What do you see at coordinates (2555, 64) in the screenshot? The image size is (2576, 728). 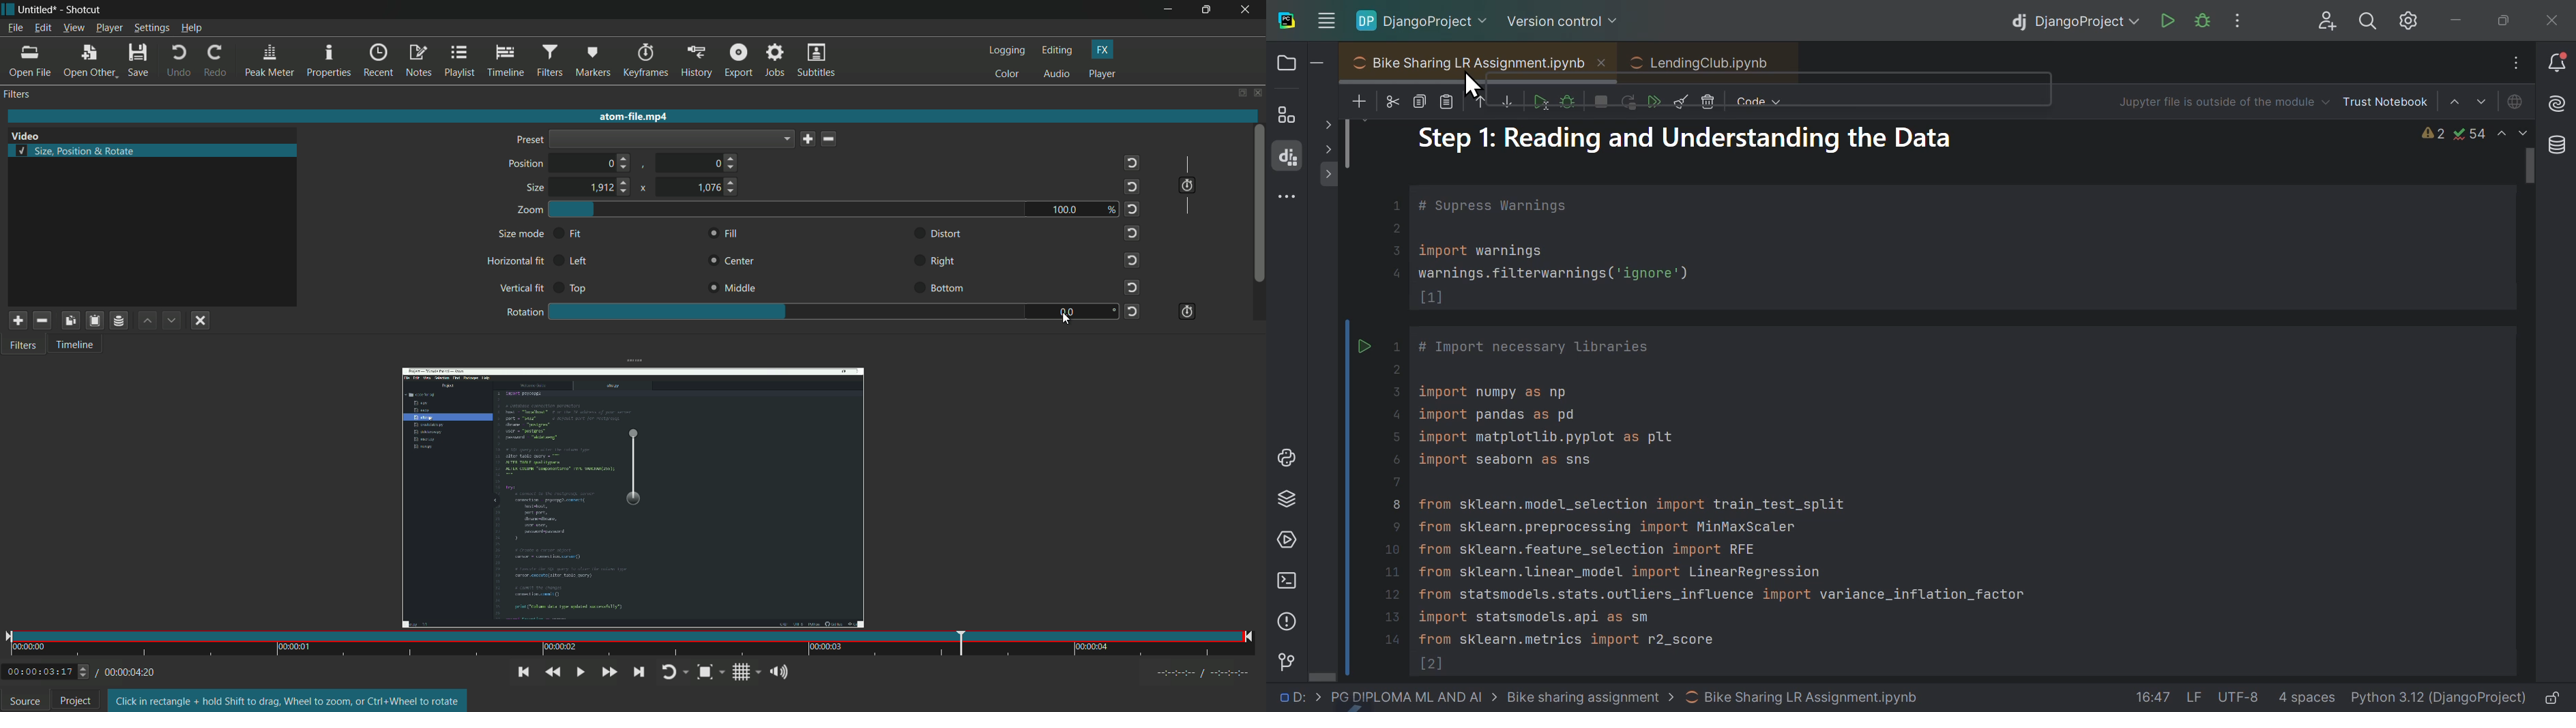 I see `Notifications` at bounding box center [2555, 64].